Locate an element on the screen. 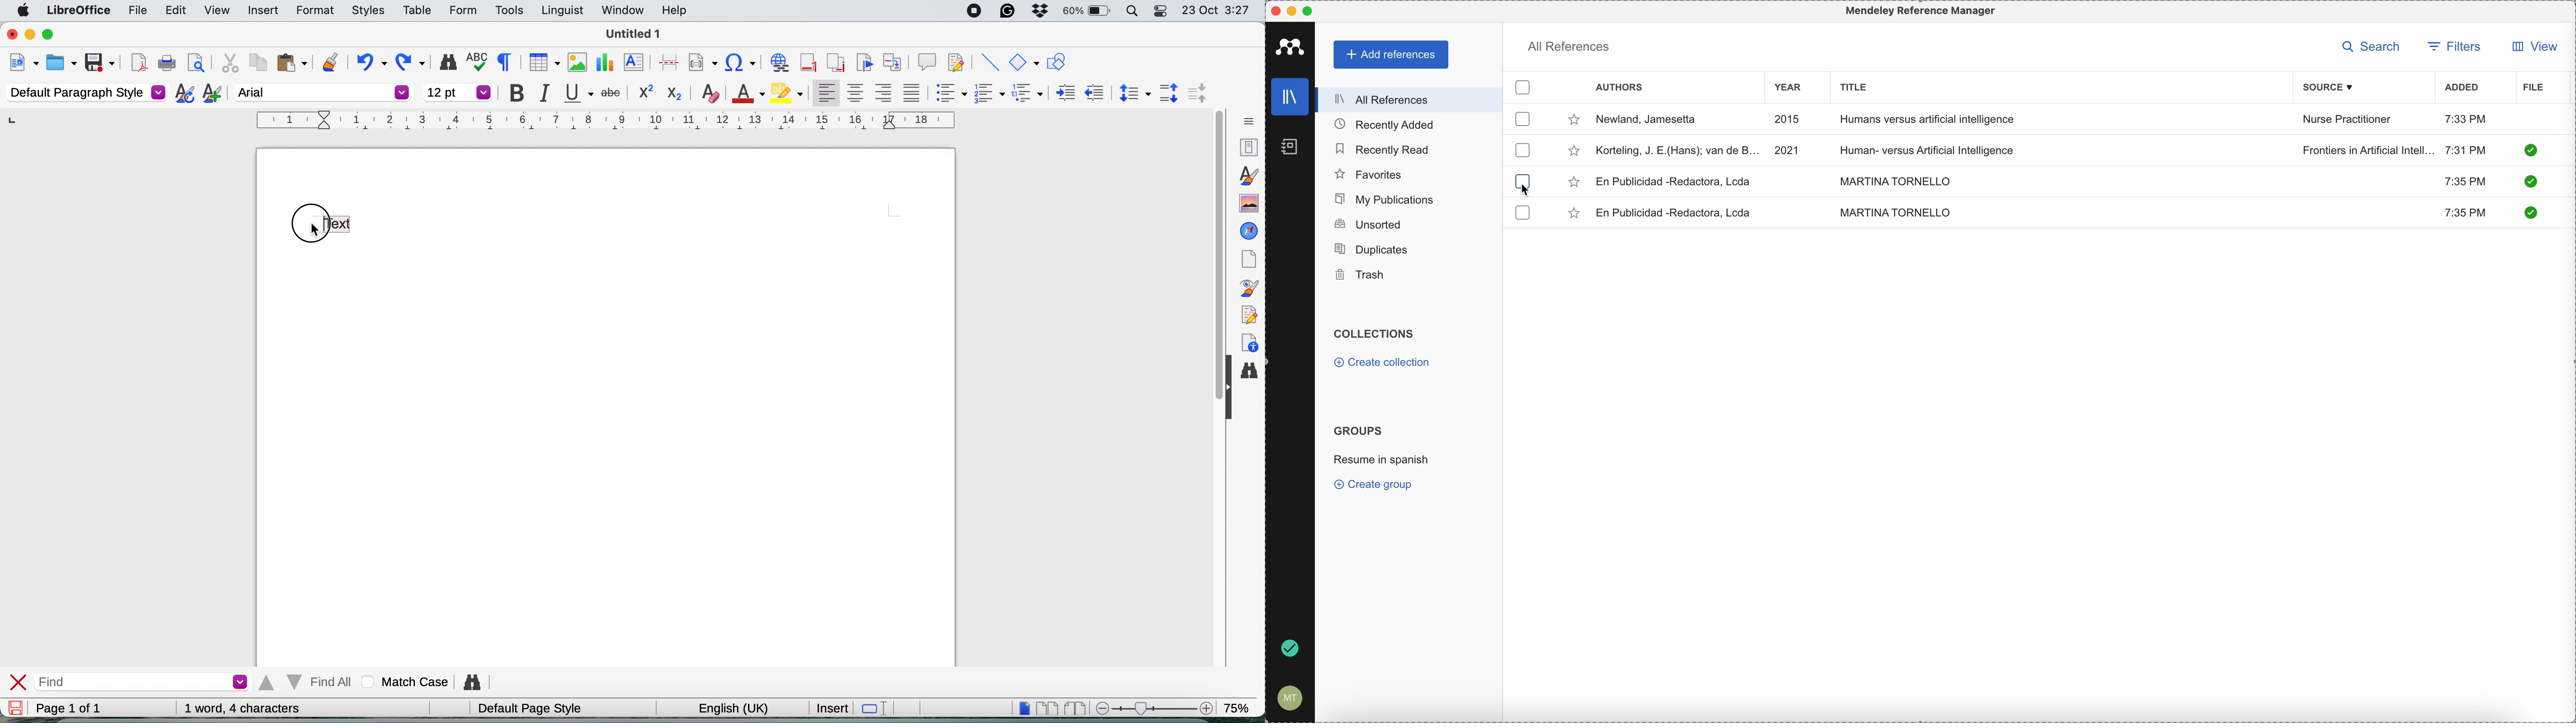  increase indent is located at coordinates (1060, 93).